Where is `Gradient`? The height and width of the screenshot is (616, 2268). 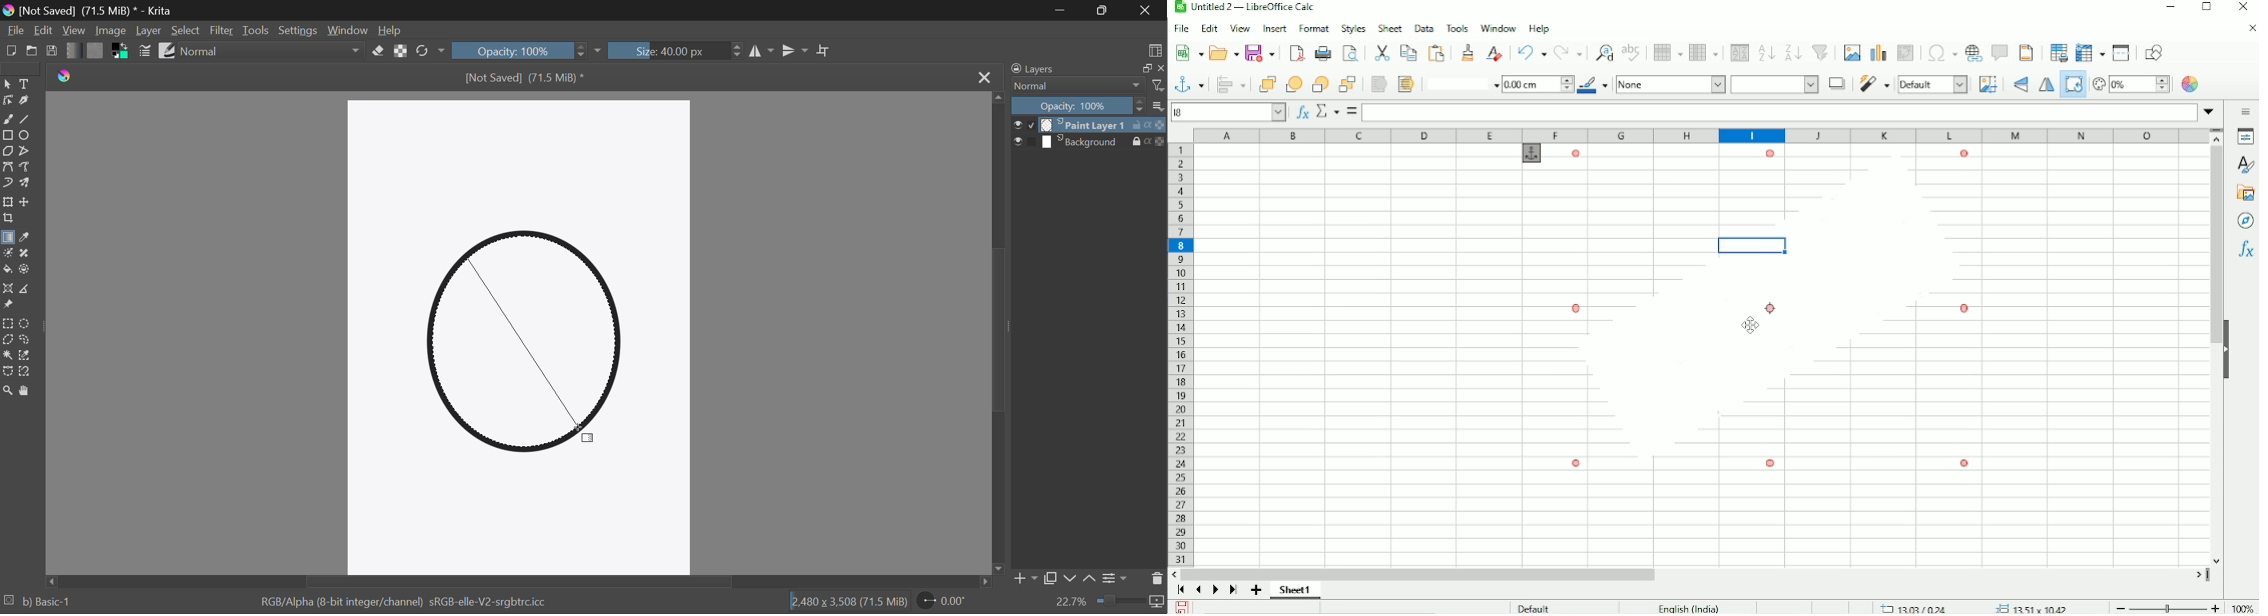 Gradient is located at coordinates (77, 52).